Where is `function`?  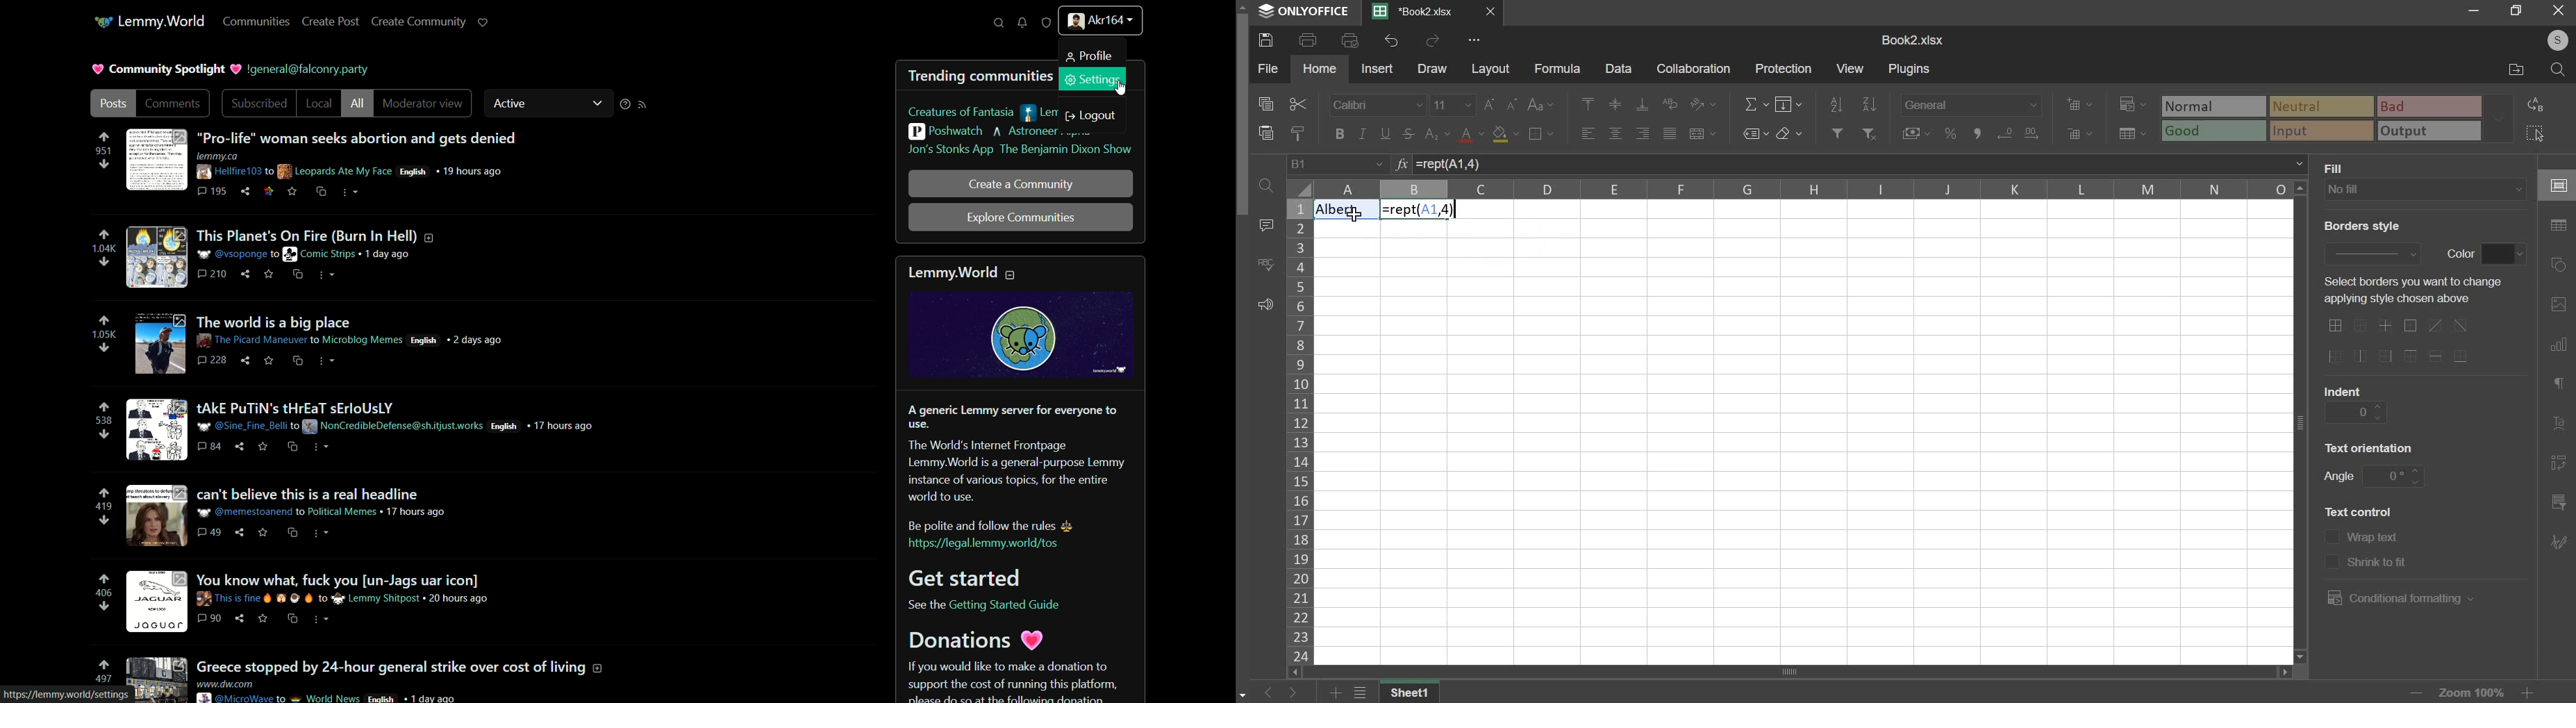 function is located at coordinates (1402, 163).